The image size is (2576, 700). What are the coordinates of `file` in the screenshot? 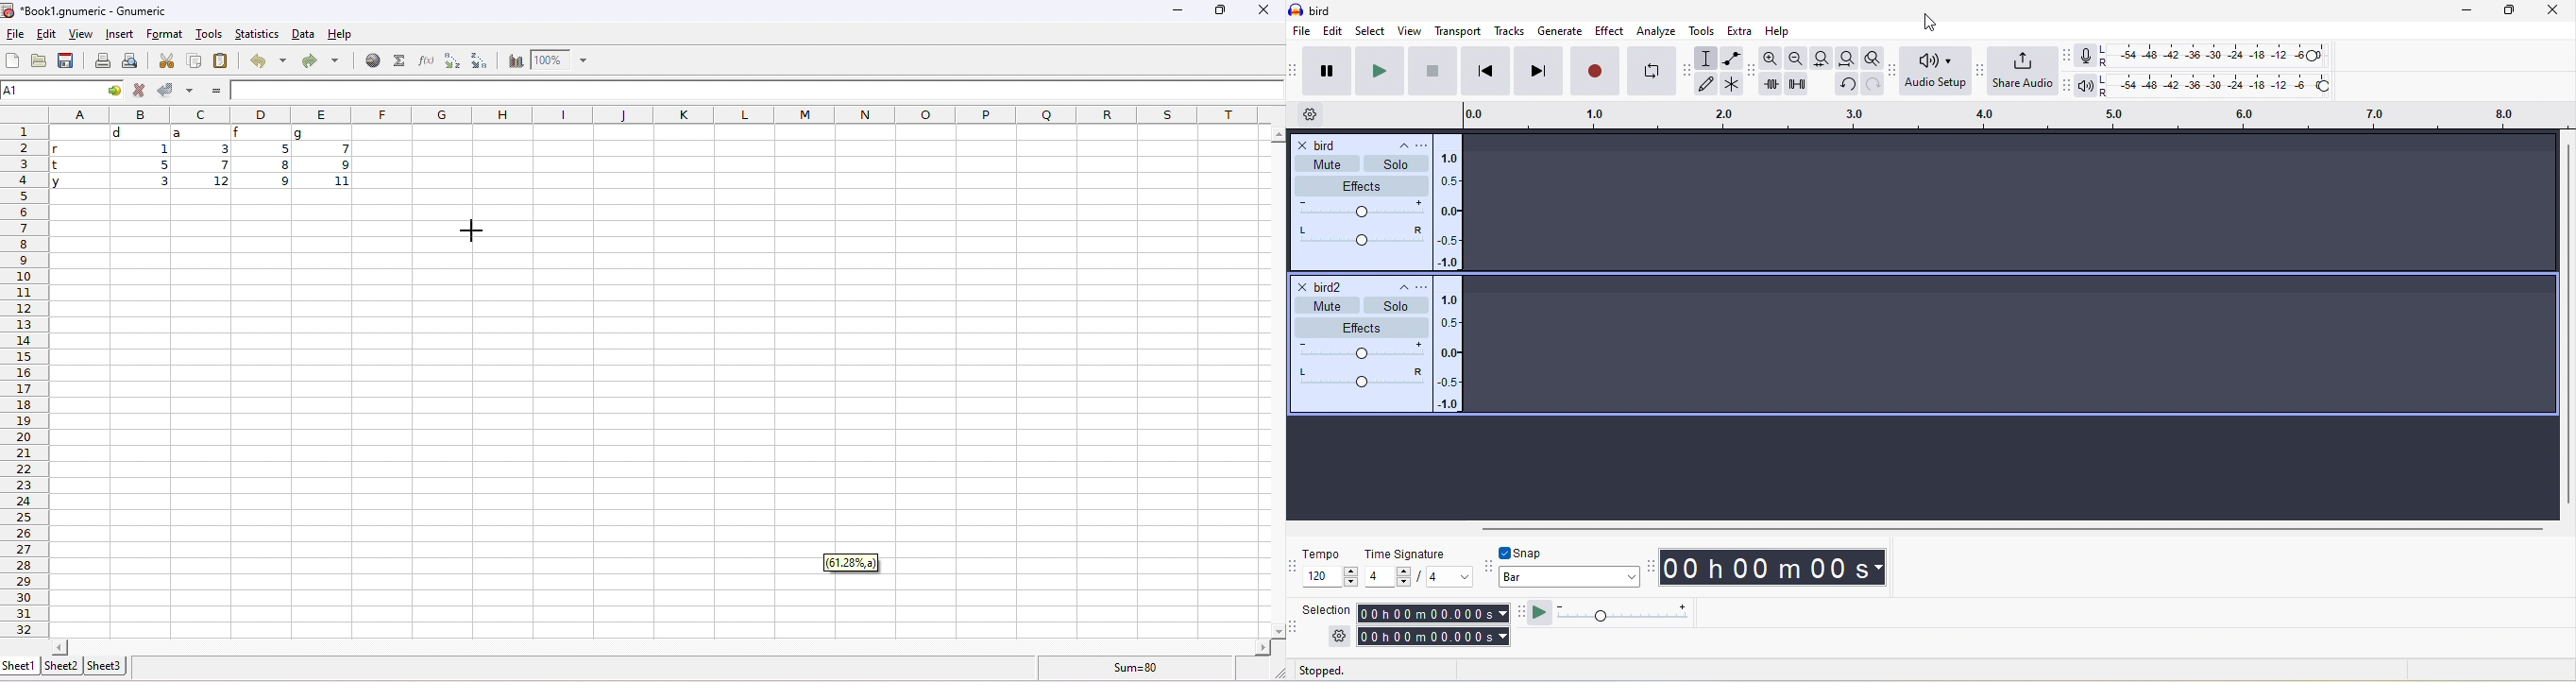 It's located at (1301, 31).